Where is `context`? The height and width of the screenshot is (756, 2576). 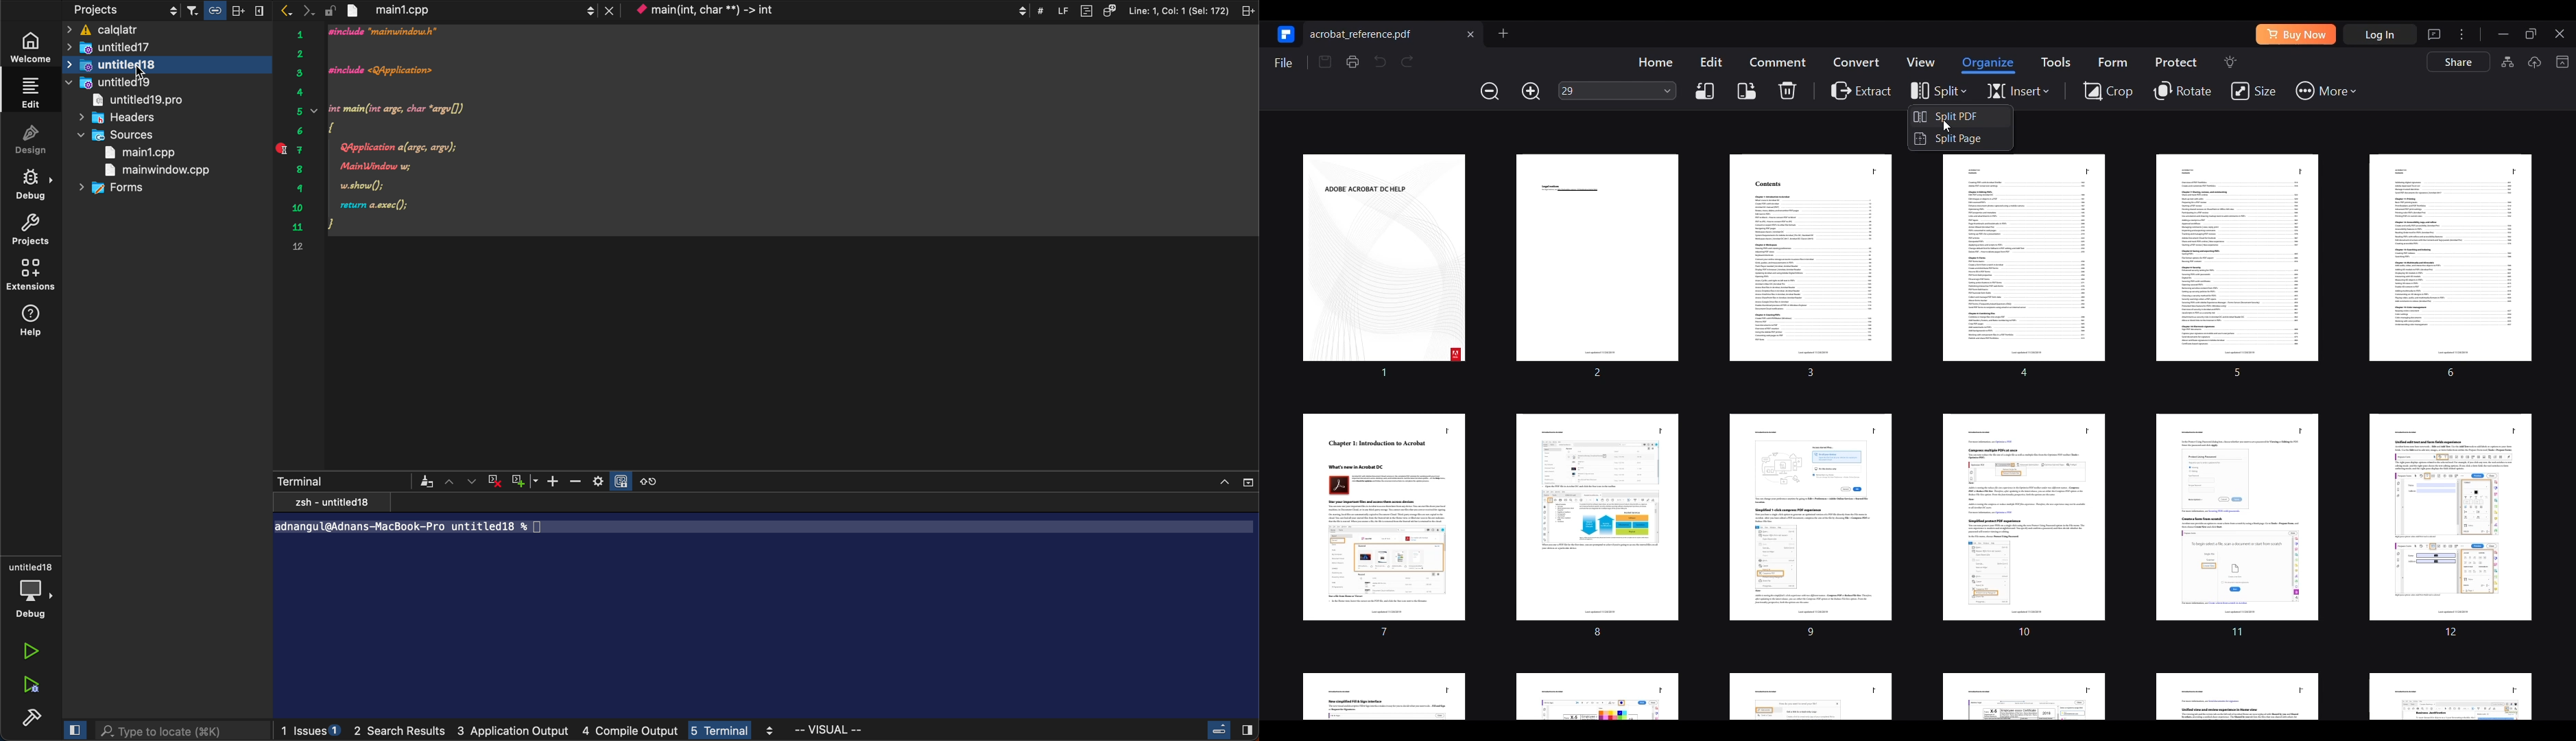
context is located at coordinates (831, 11).